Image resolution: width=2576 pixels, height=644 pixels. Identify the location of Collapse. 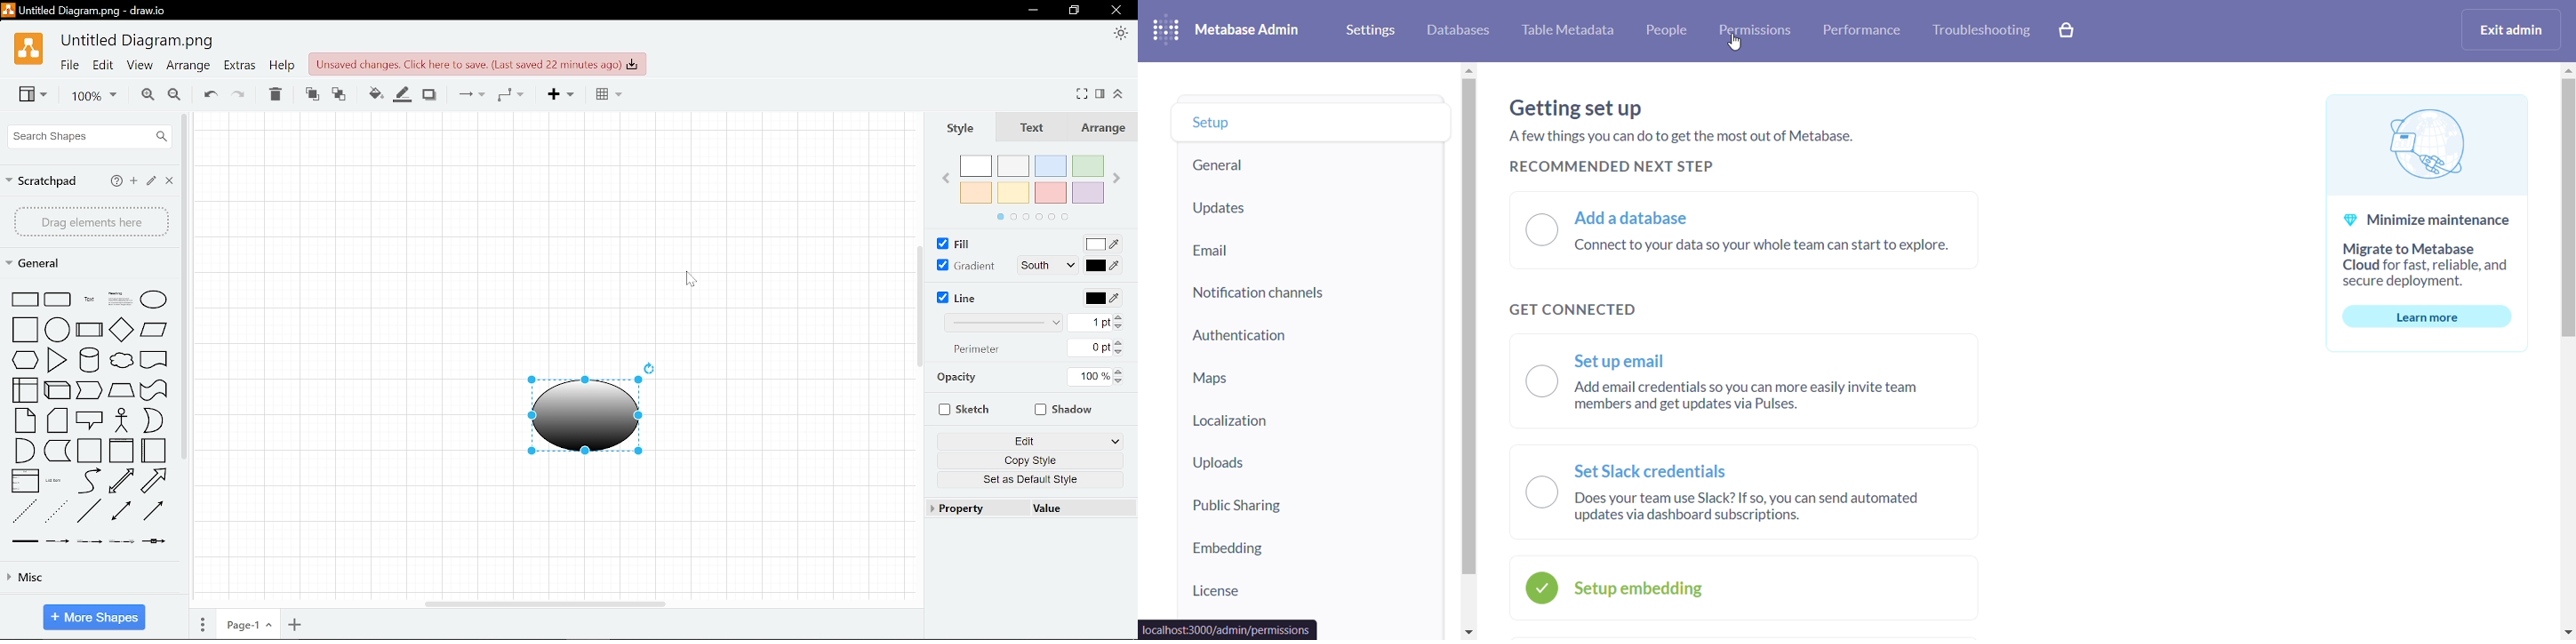
(1120, 95).